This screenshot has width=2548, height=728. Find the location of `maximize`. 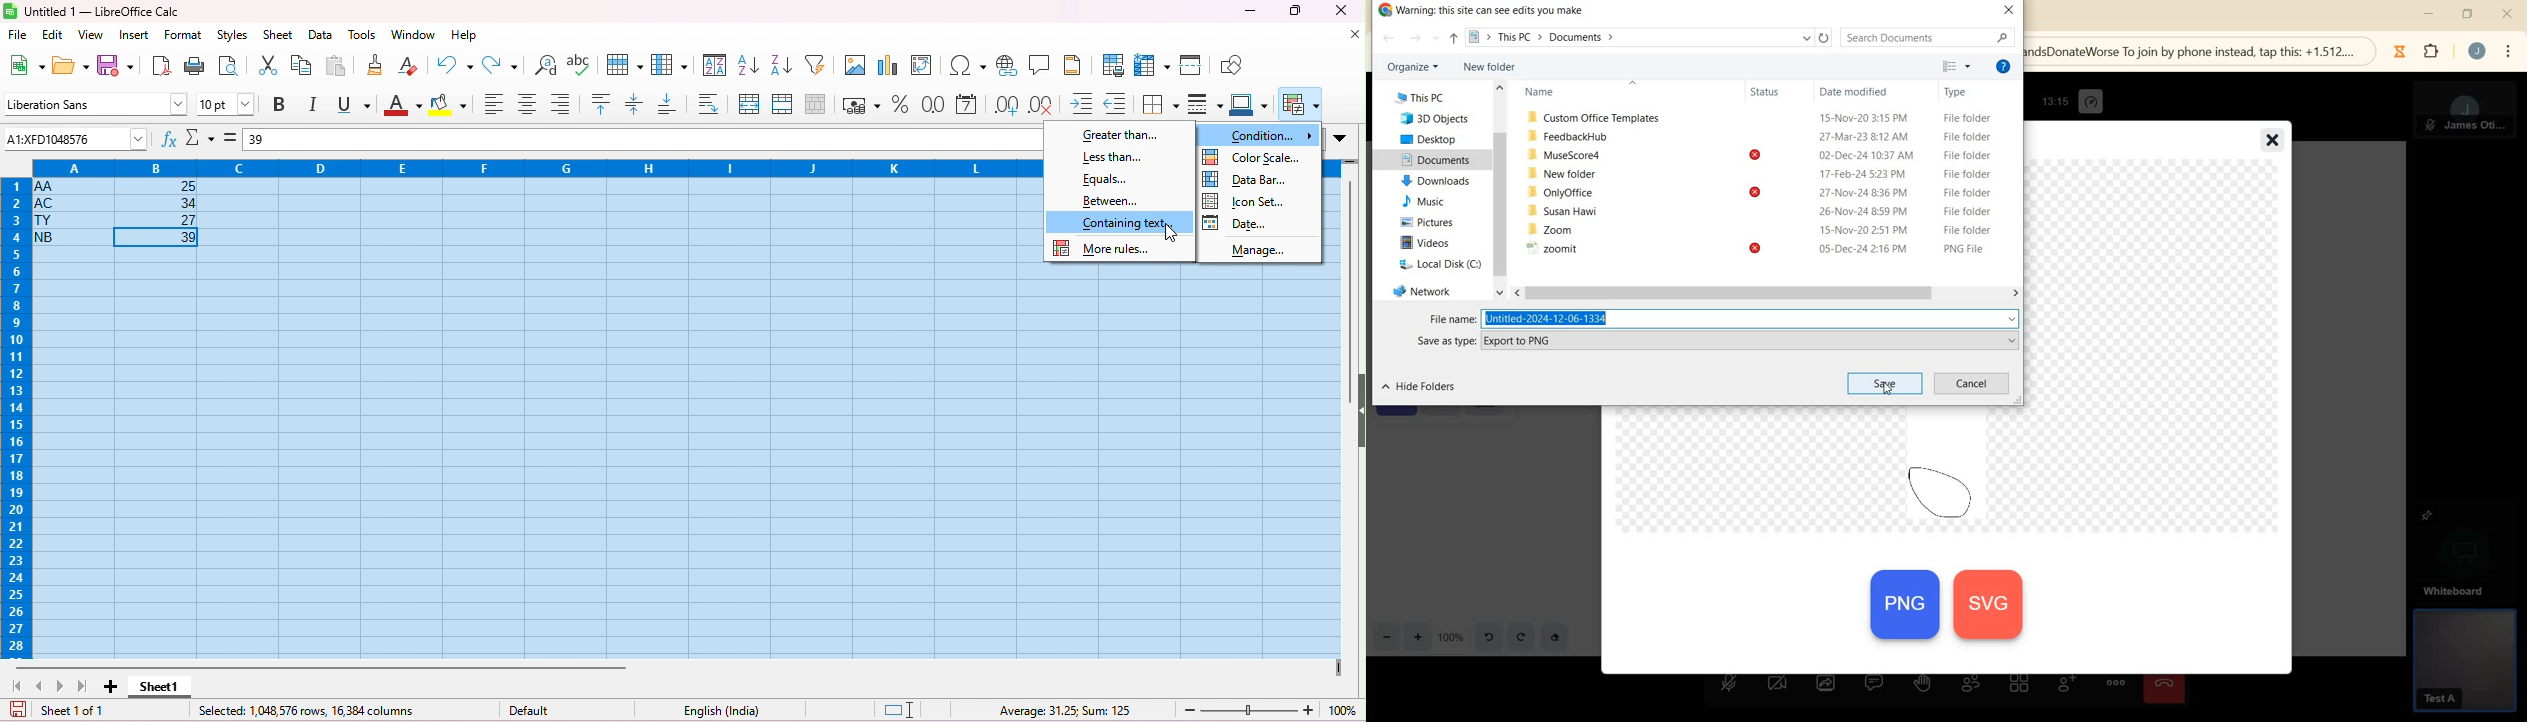

maximize is located at coordinates (1293, 10).